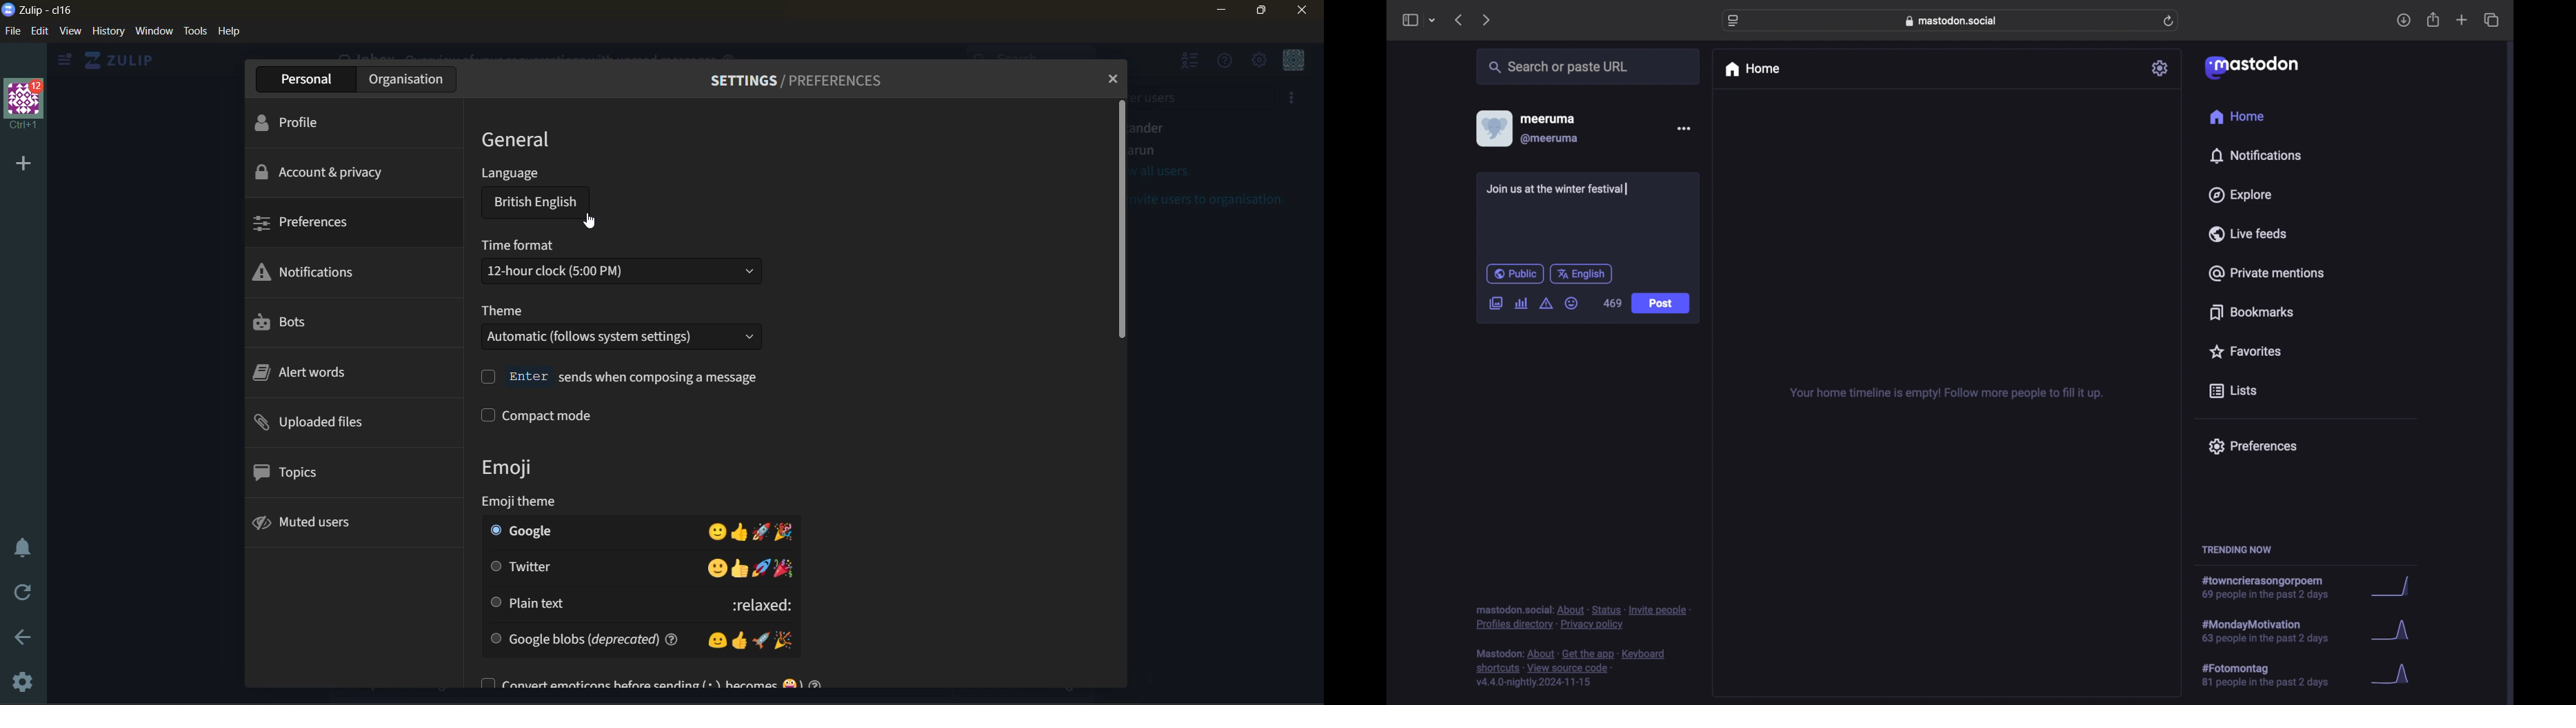 This screenshot has width=2576, height=728. What do you see at coordinates (1409, 20) in the screenshot?
I see `sidebar` at bounding box center [1409, 20].